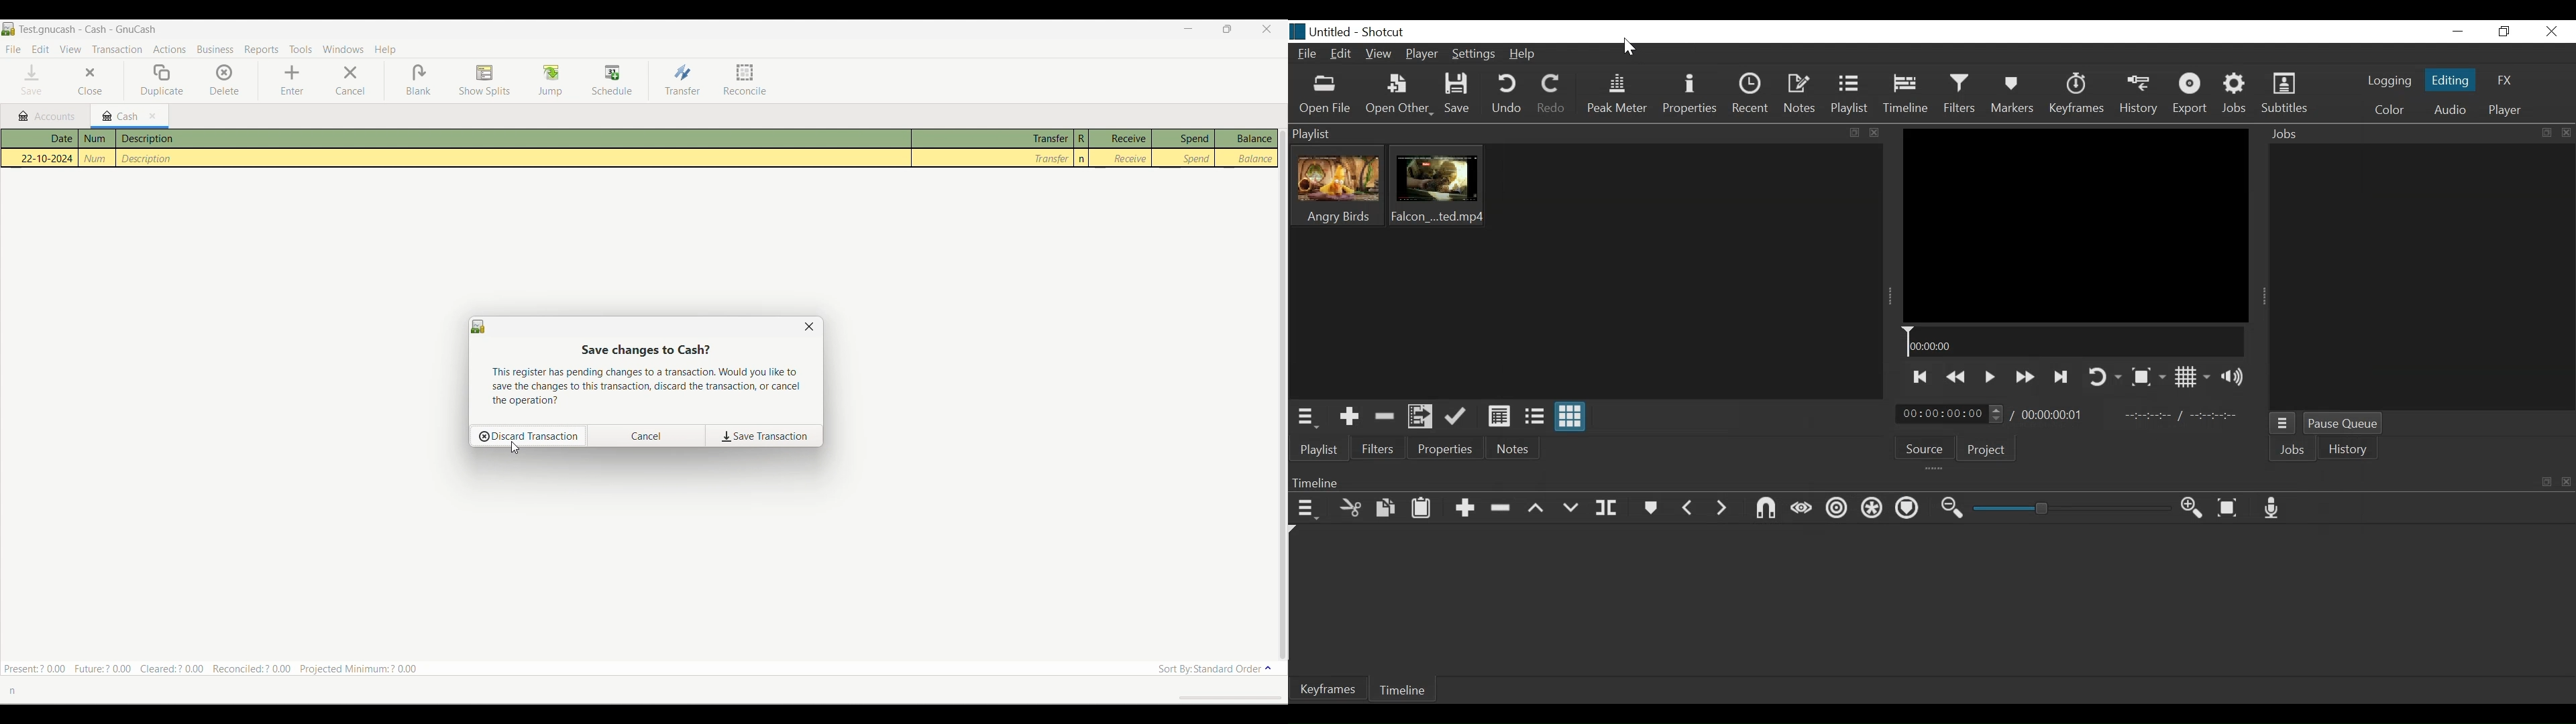 The width and height of the screenshot is (2576, 728). What do you see at coordinates (1537, 509) in the screenshot?
I see `Lift` at bounding box center [1537, 509].